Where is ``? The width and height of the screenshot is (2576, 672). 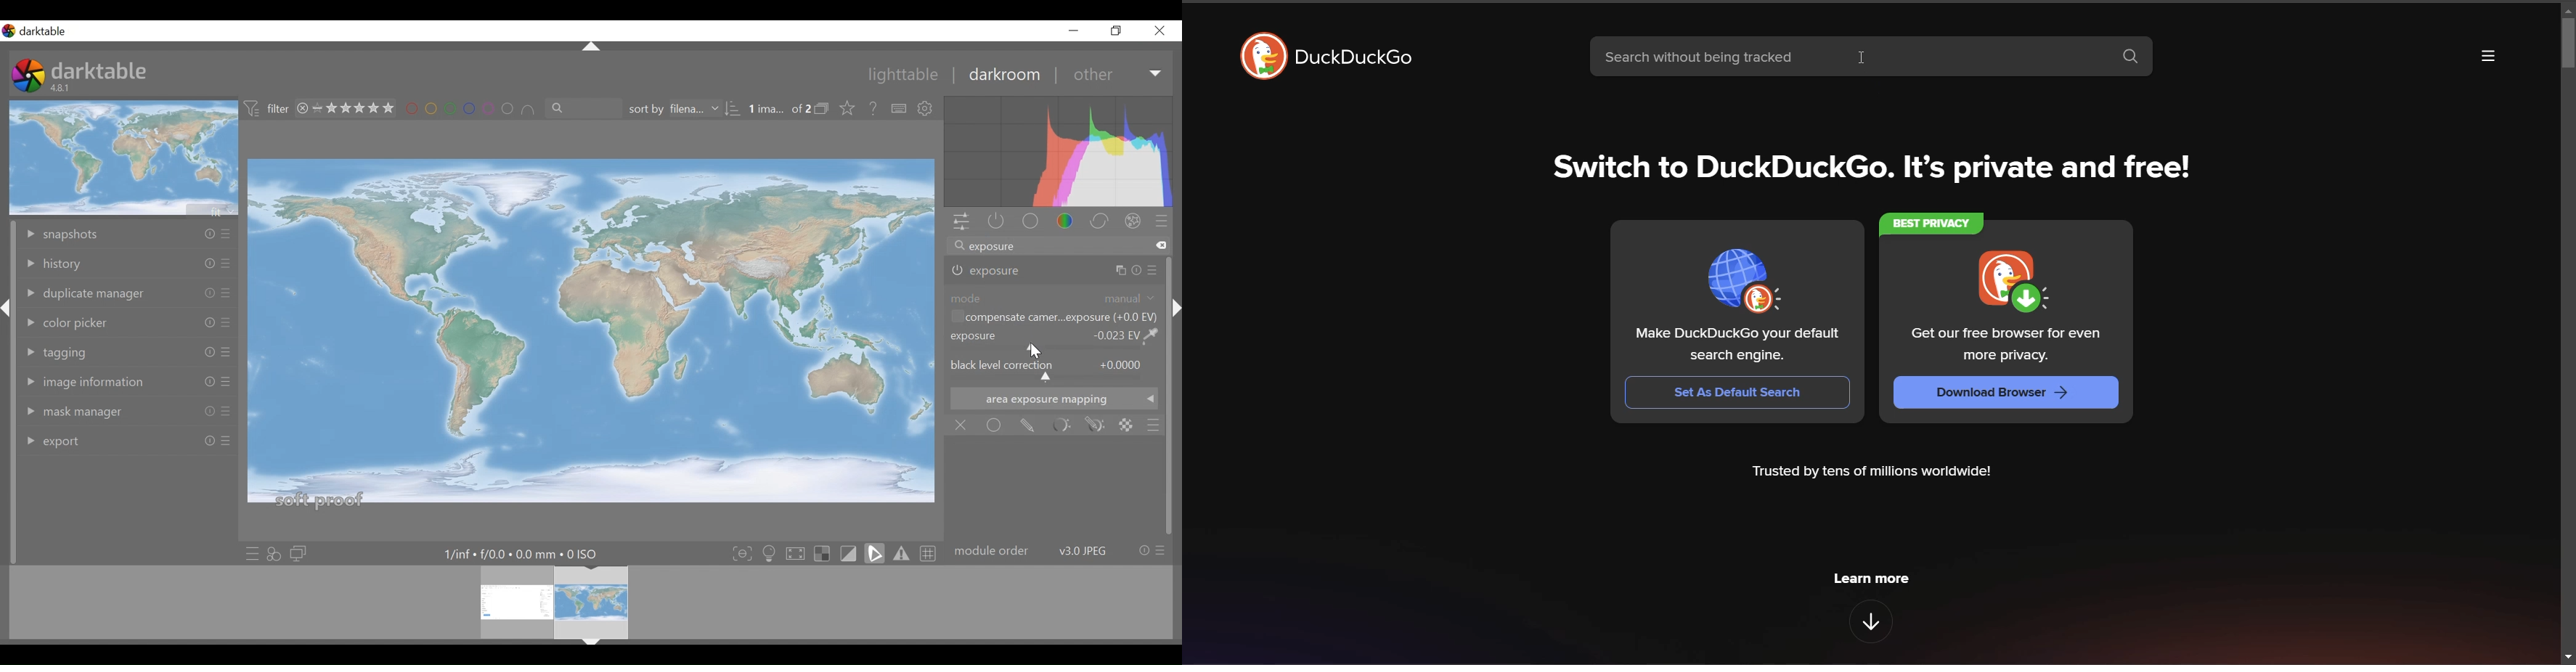
 is located at coordinates (206, 412).